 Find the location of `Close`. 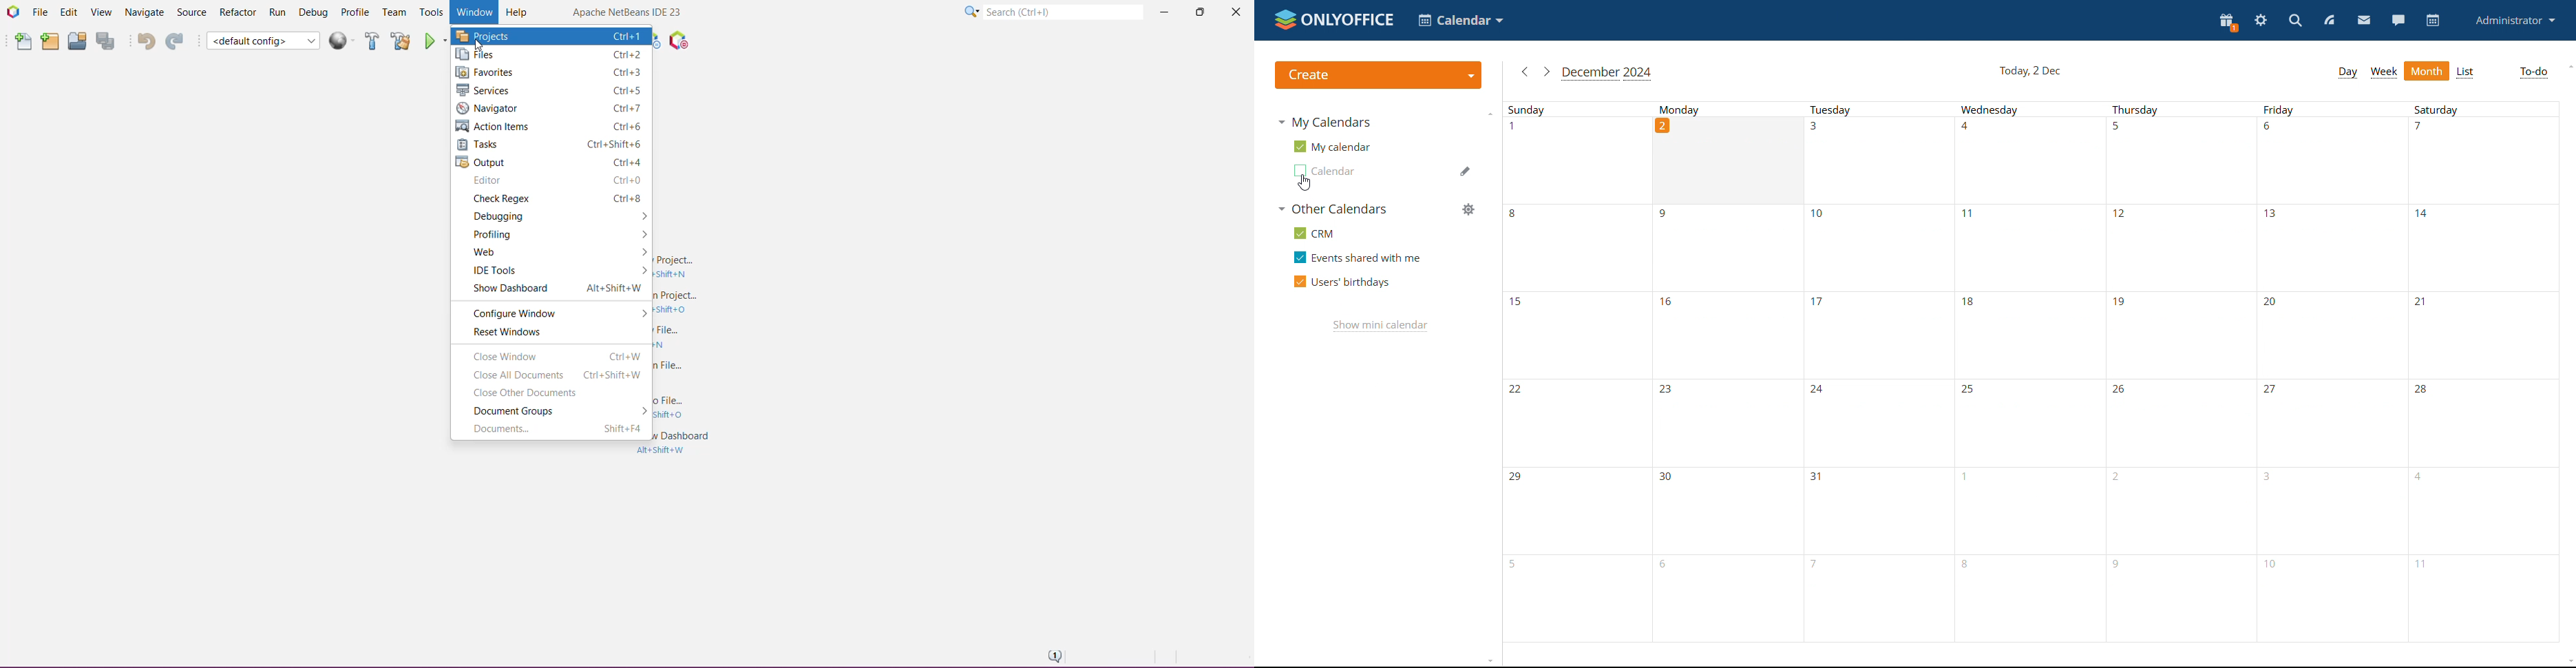

Close is located at coordinates (1234, 14).